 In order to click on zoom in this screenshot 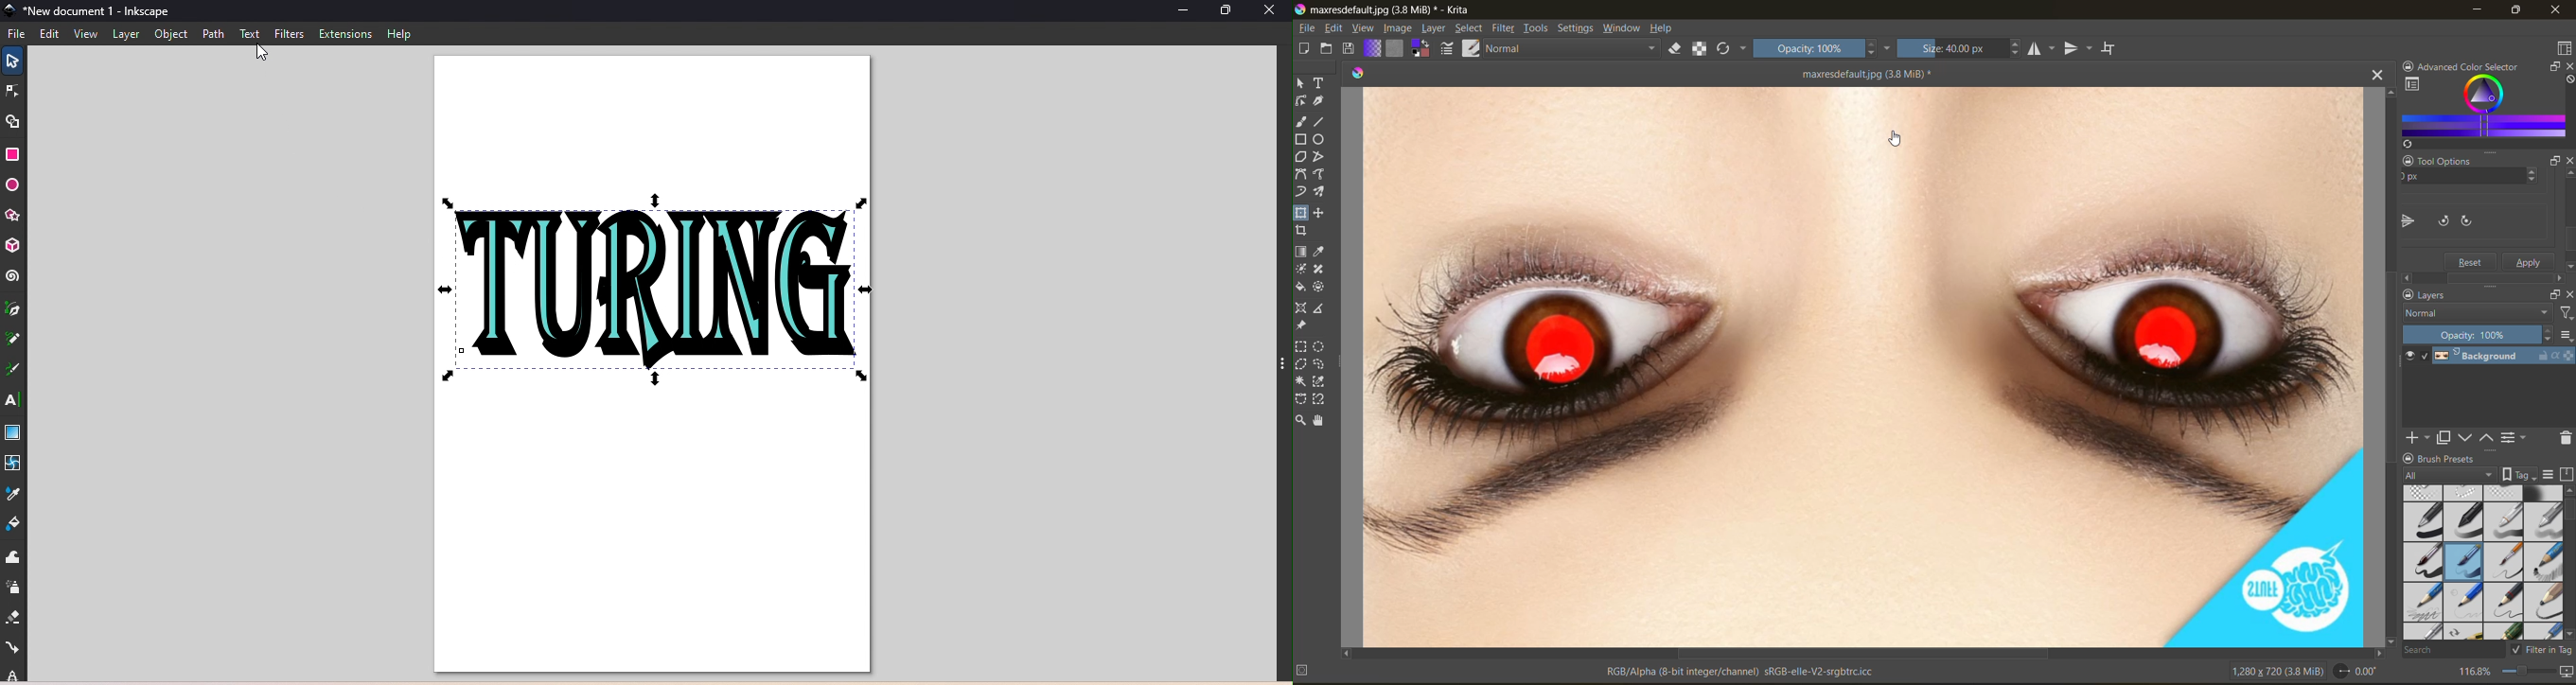, I will do `click(2531, 674)`.